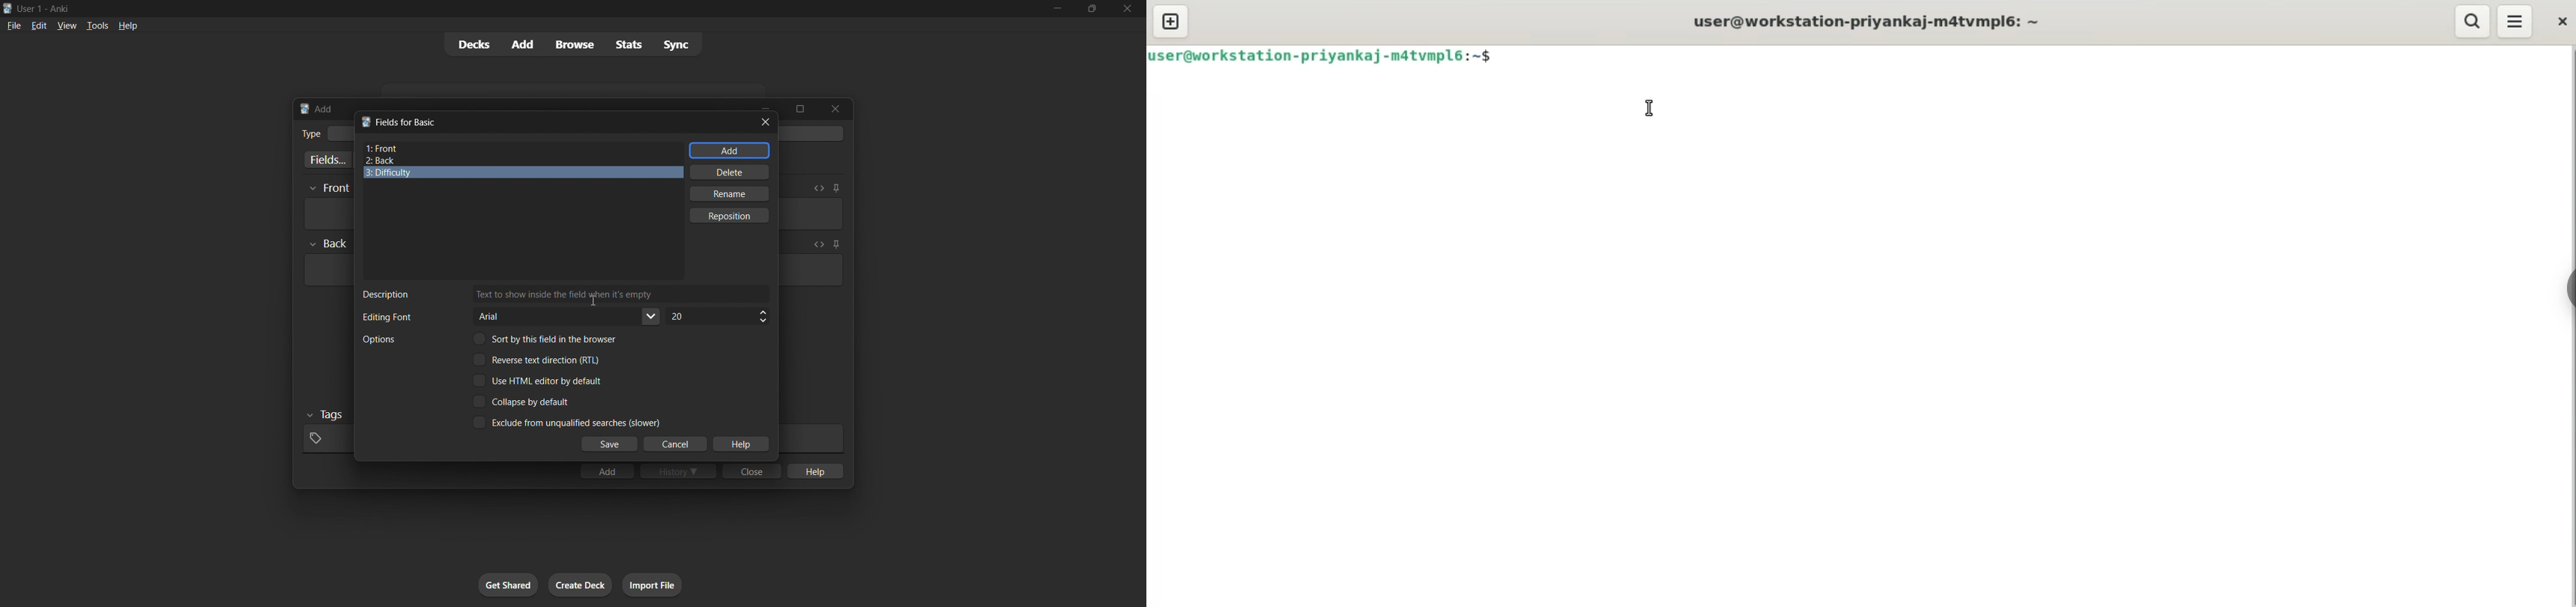 Image resolution: width=2576 pixels, height=616 pixels. I want to click on , so click(326, 415).